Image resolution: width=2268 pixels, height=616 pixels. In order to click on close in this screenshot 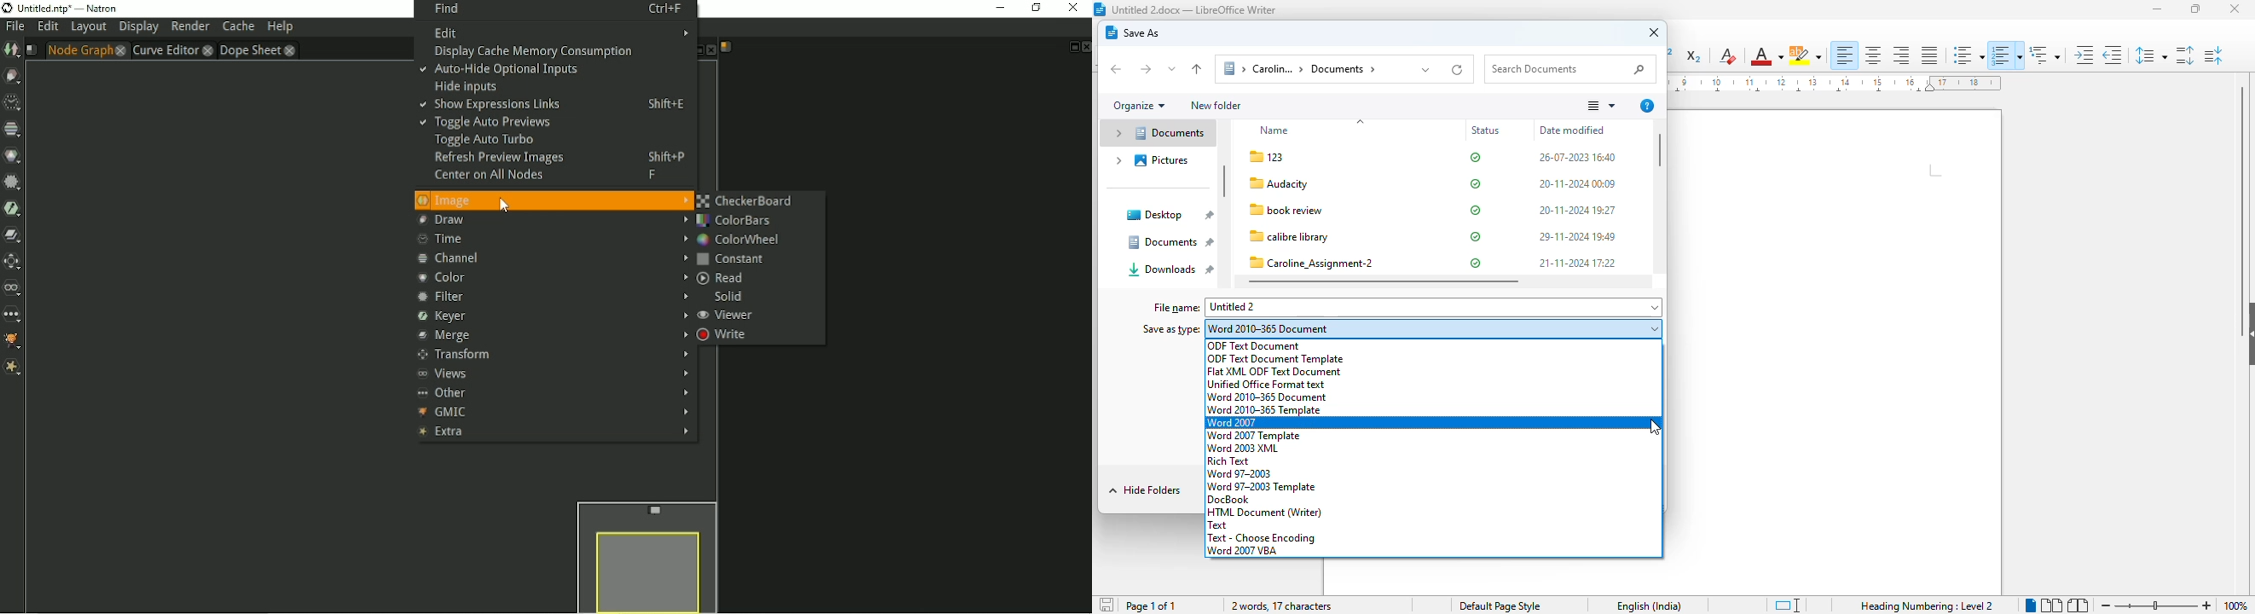, I will do `click(1655, 33)`.